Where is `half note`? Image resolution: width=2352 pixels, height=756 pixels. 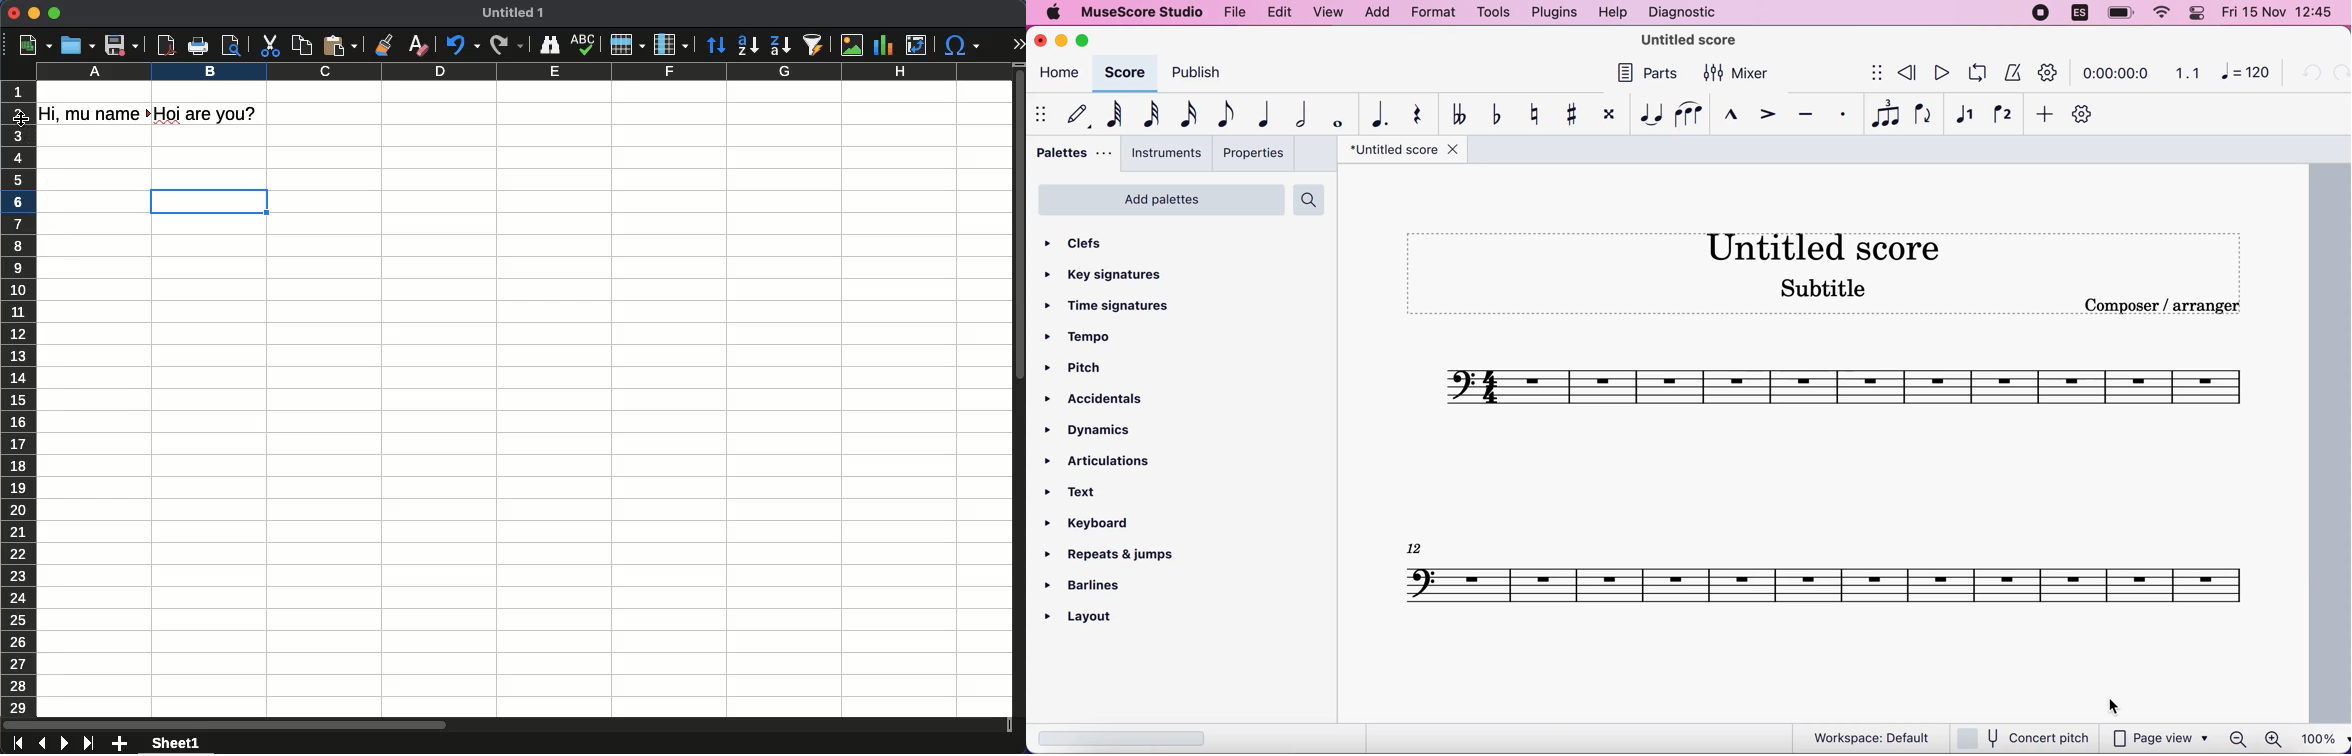 half note is located at coordinates (1301, 112).